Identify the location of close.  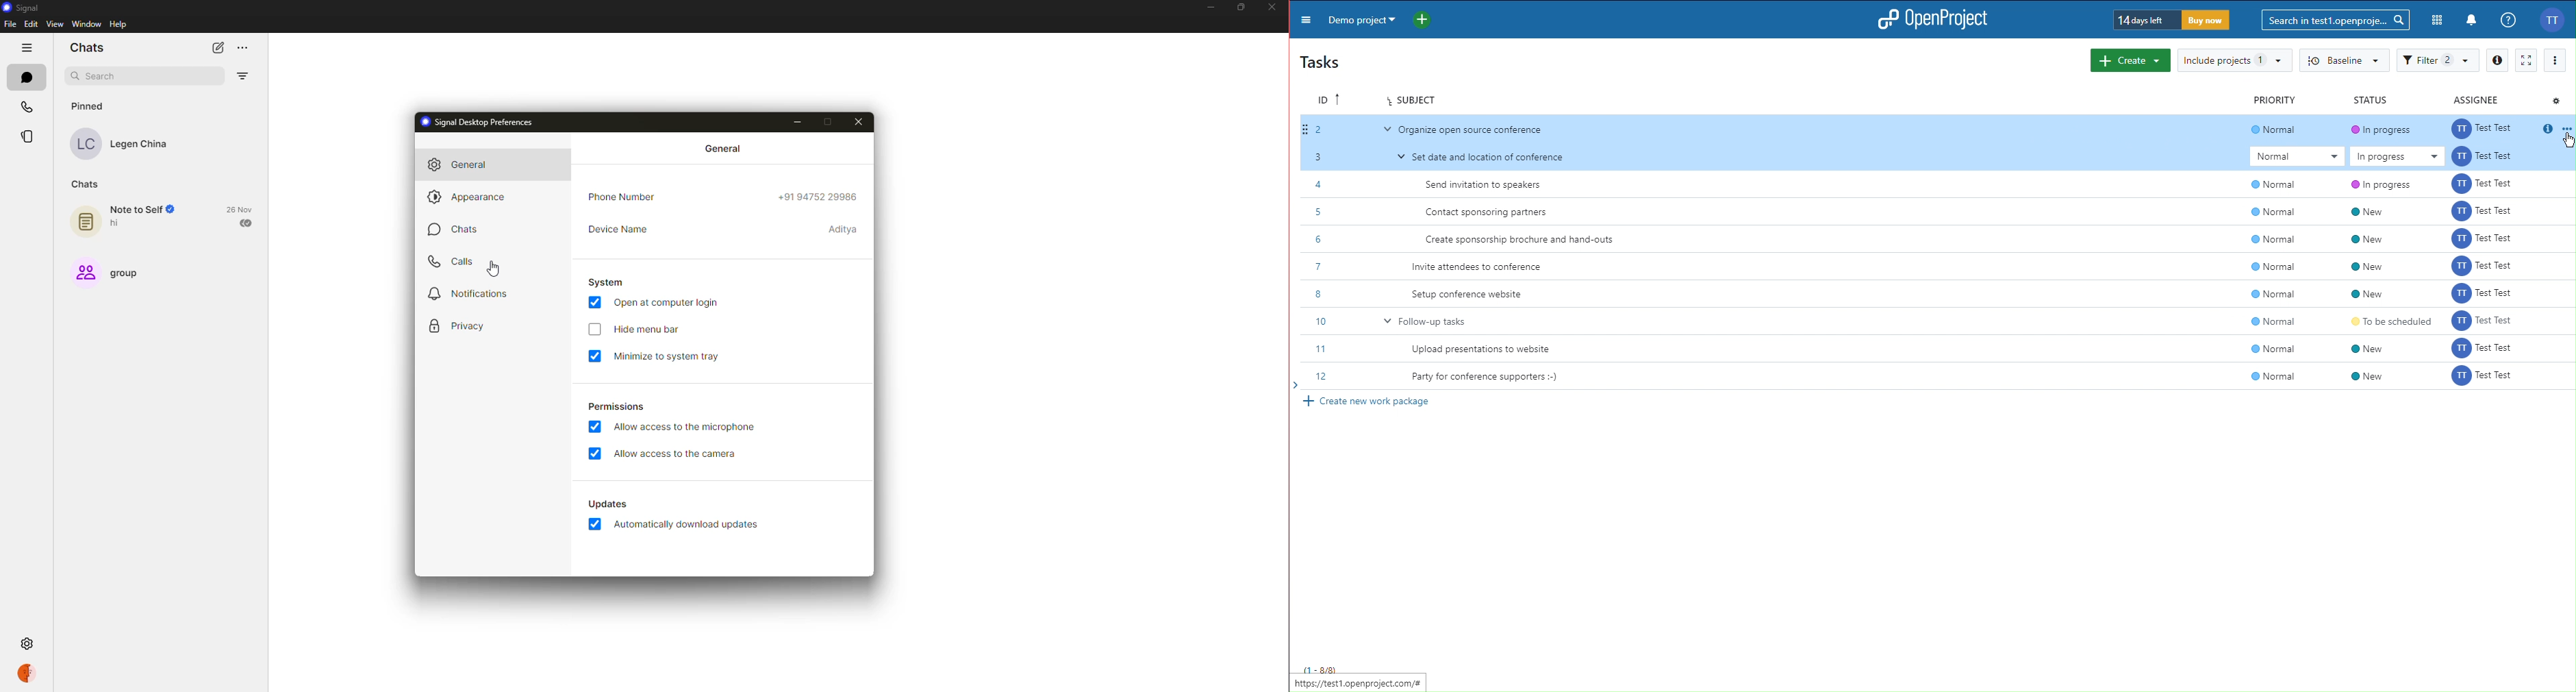
(1272, 6).